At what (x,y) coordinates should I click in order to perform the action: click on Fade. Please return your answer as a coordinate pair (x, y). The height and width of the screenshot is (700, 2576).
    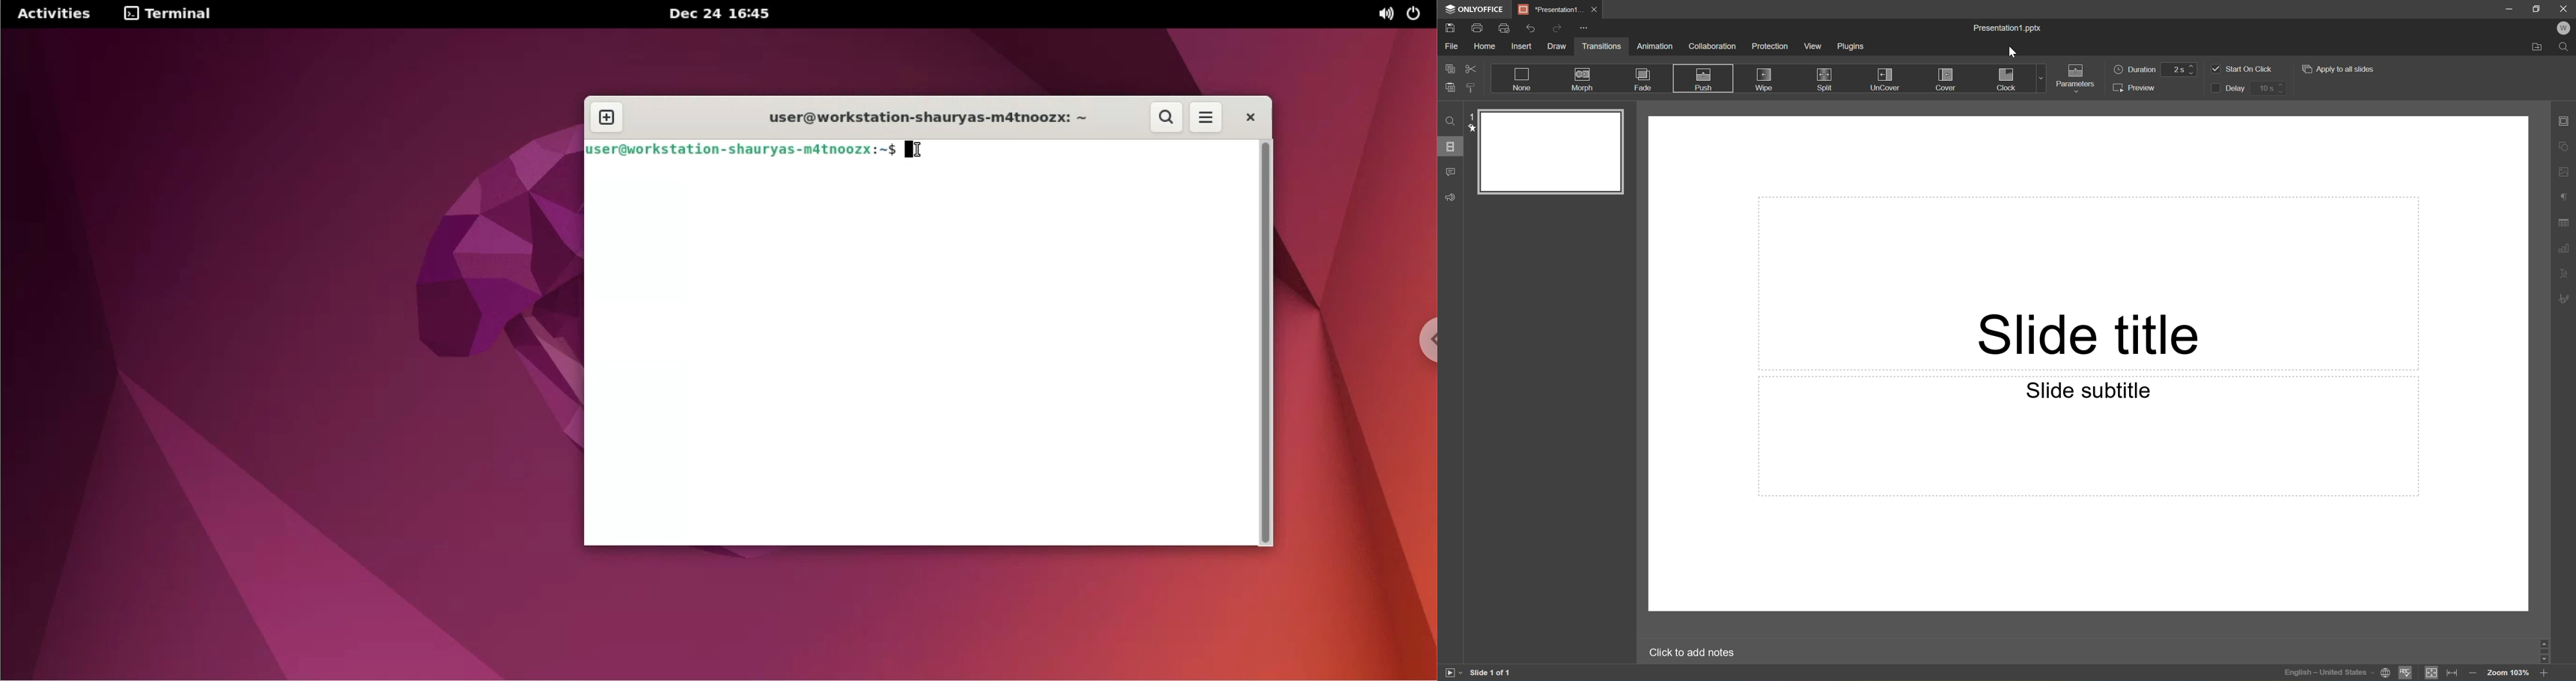
    Looking at the image, I should click on (1641, 79).